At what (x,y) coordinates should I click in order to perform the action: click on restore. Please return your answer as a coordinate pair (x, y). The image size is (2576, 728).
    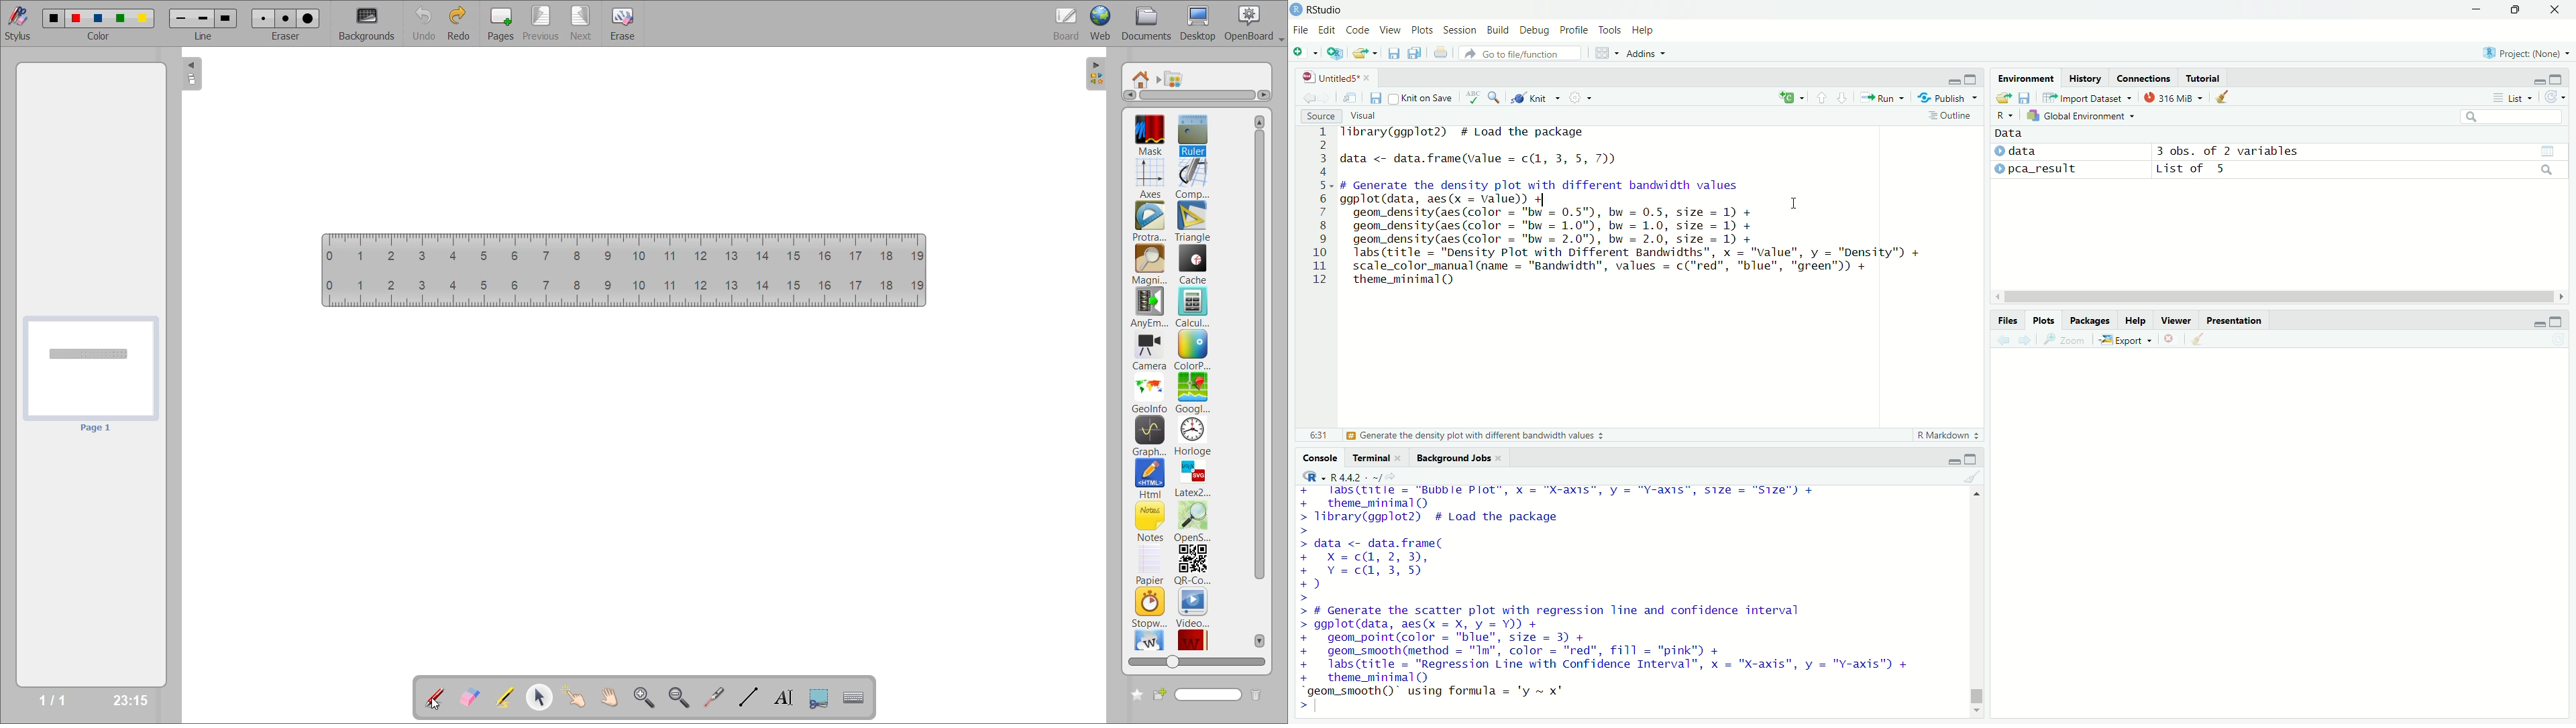
    Looking at the image, I should click on (2516, 10).